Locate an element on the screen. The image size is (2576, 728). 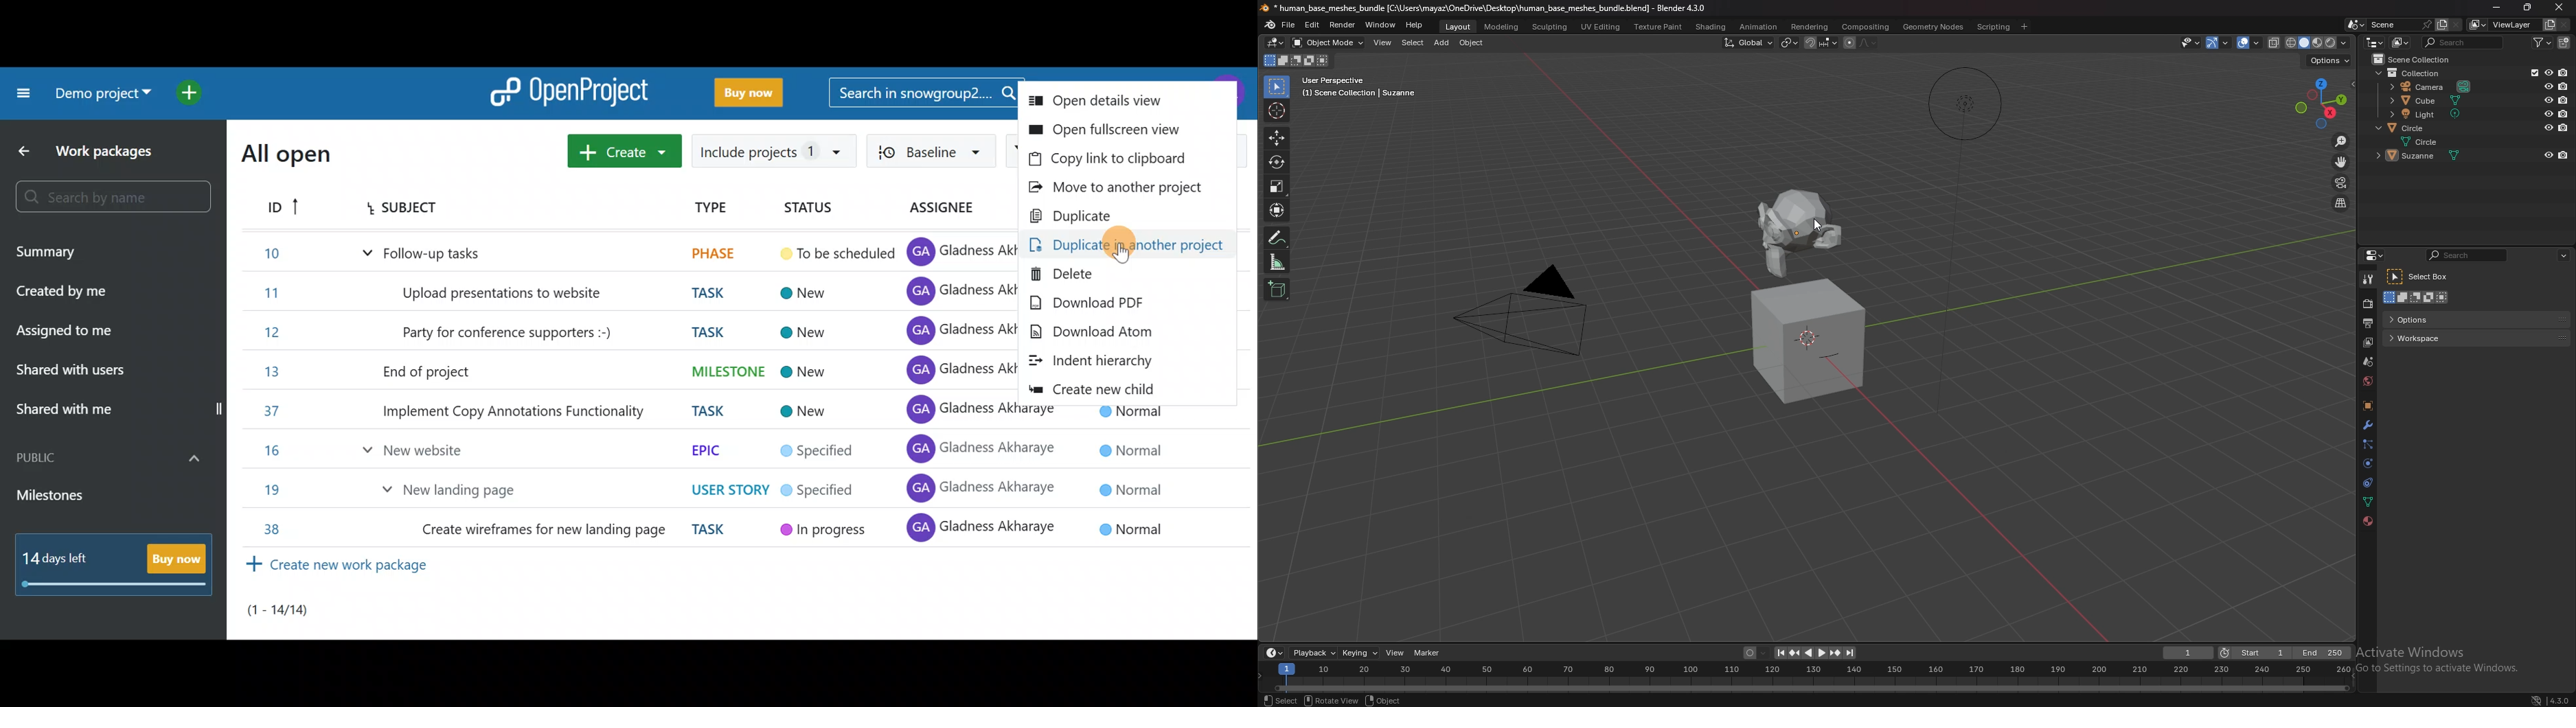
Page number is located at coordinates (291, 616).